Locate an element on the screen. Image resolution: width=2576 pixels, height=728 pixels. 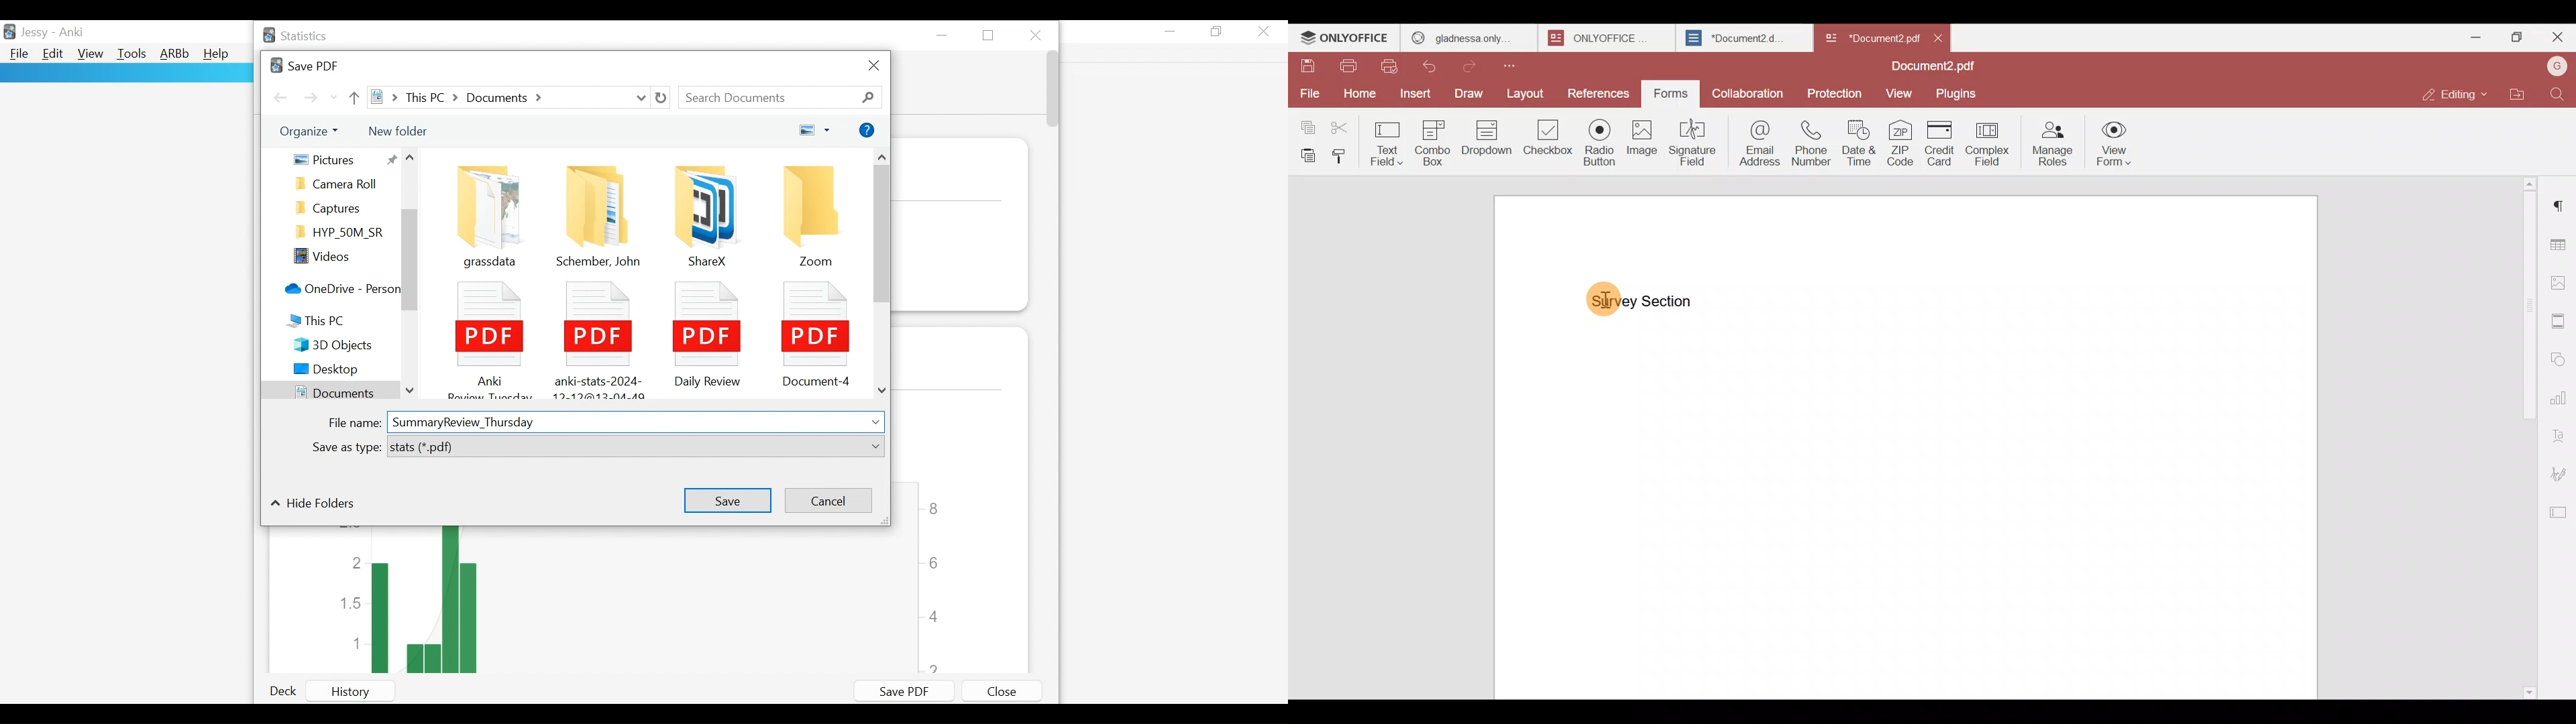
Help is located at coordinates (219, 54).